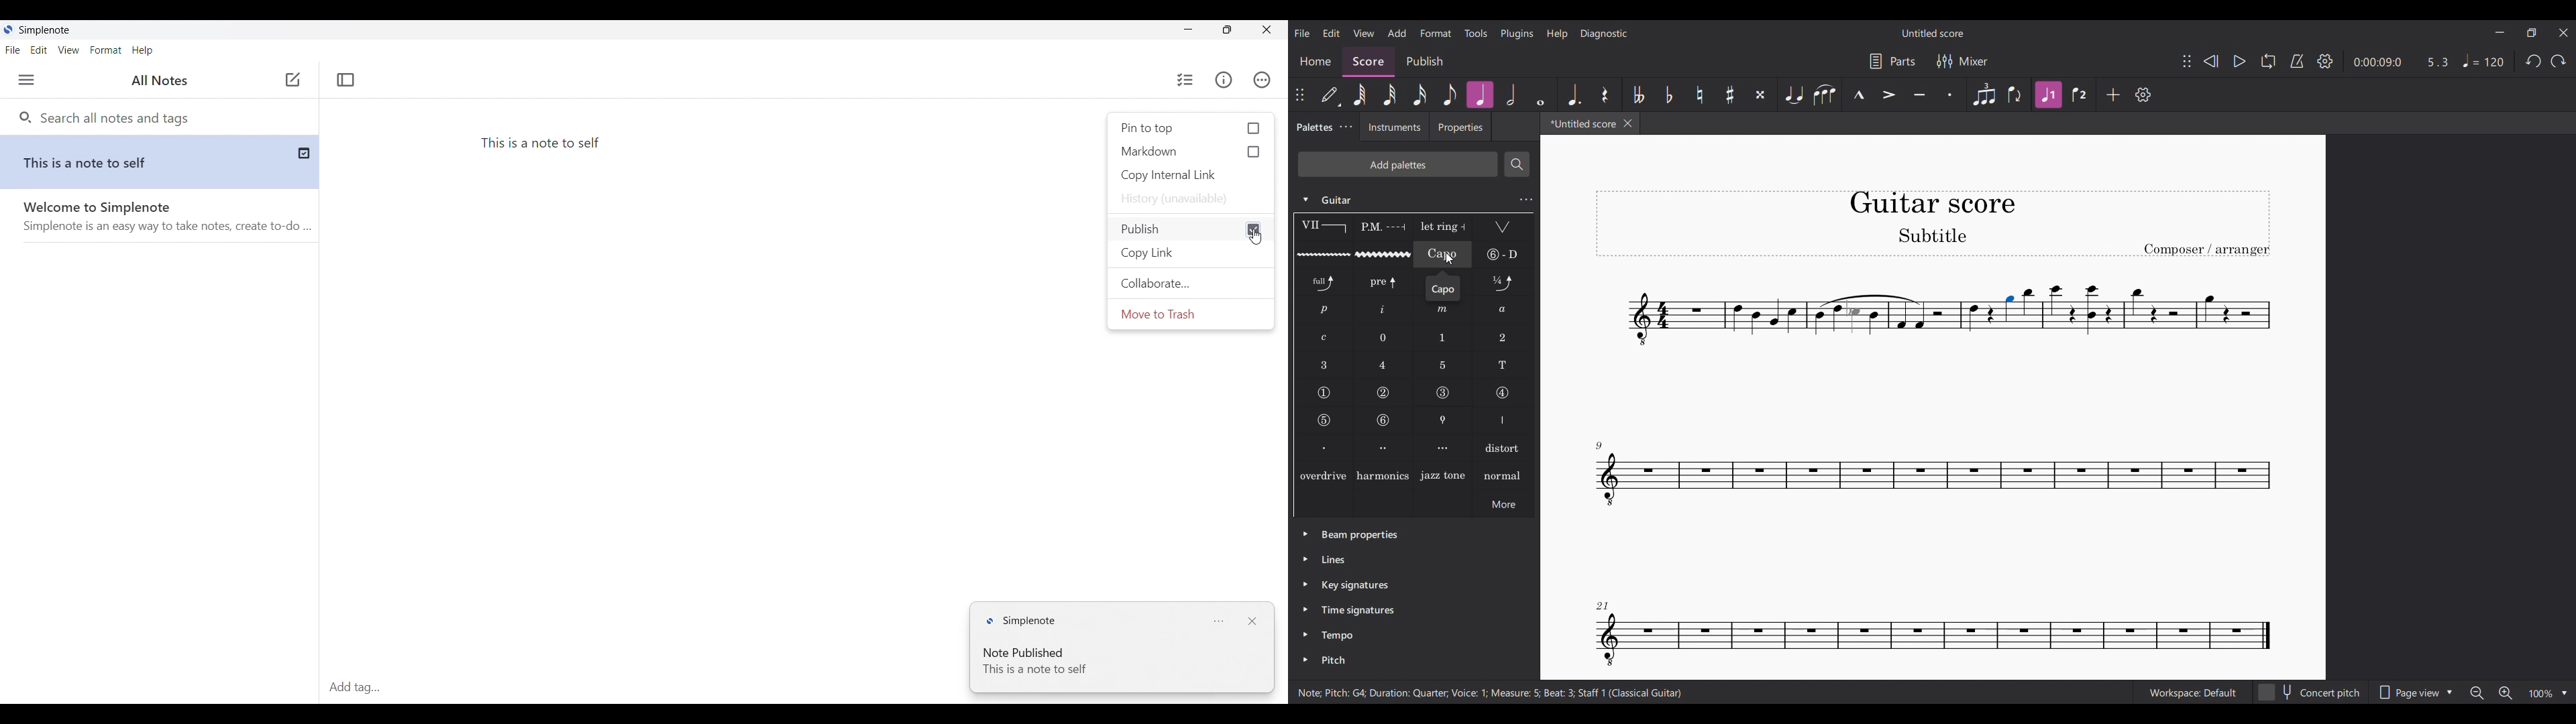 This screenshot has width=2576, height=728. Describe the element at coordinates (1892, 61) in the screenshot. I see `Parts settings` at that location.